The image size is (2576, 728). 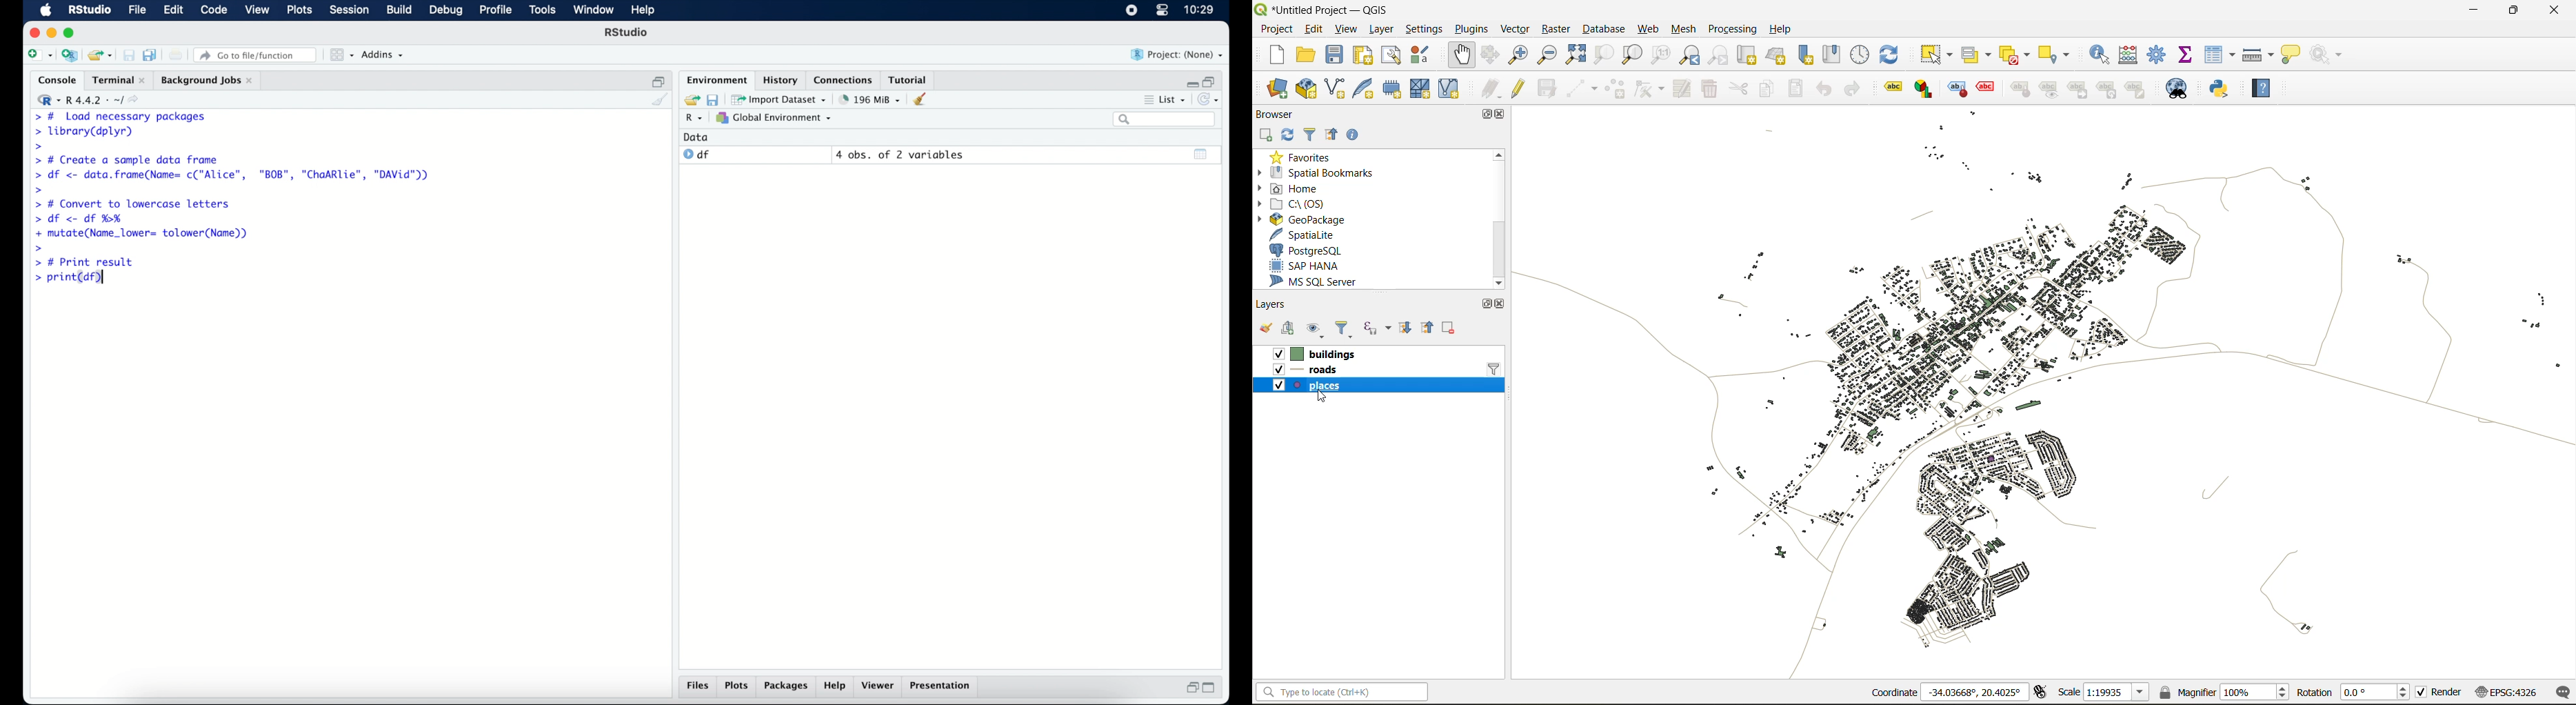 I want to click on spatialite, so click(x=1302, y=234).